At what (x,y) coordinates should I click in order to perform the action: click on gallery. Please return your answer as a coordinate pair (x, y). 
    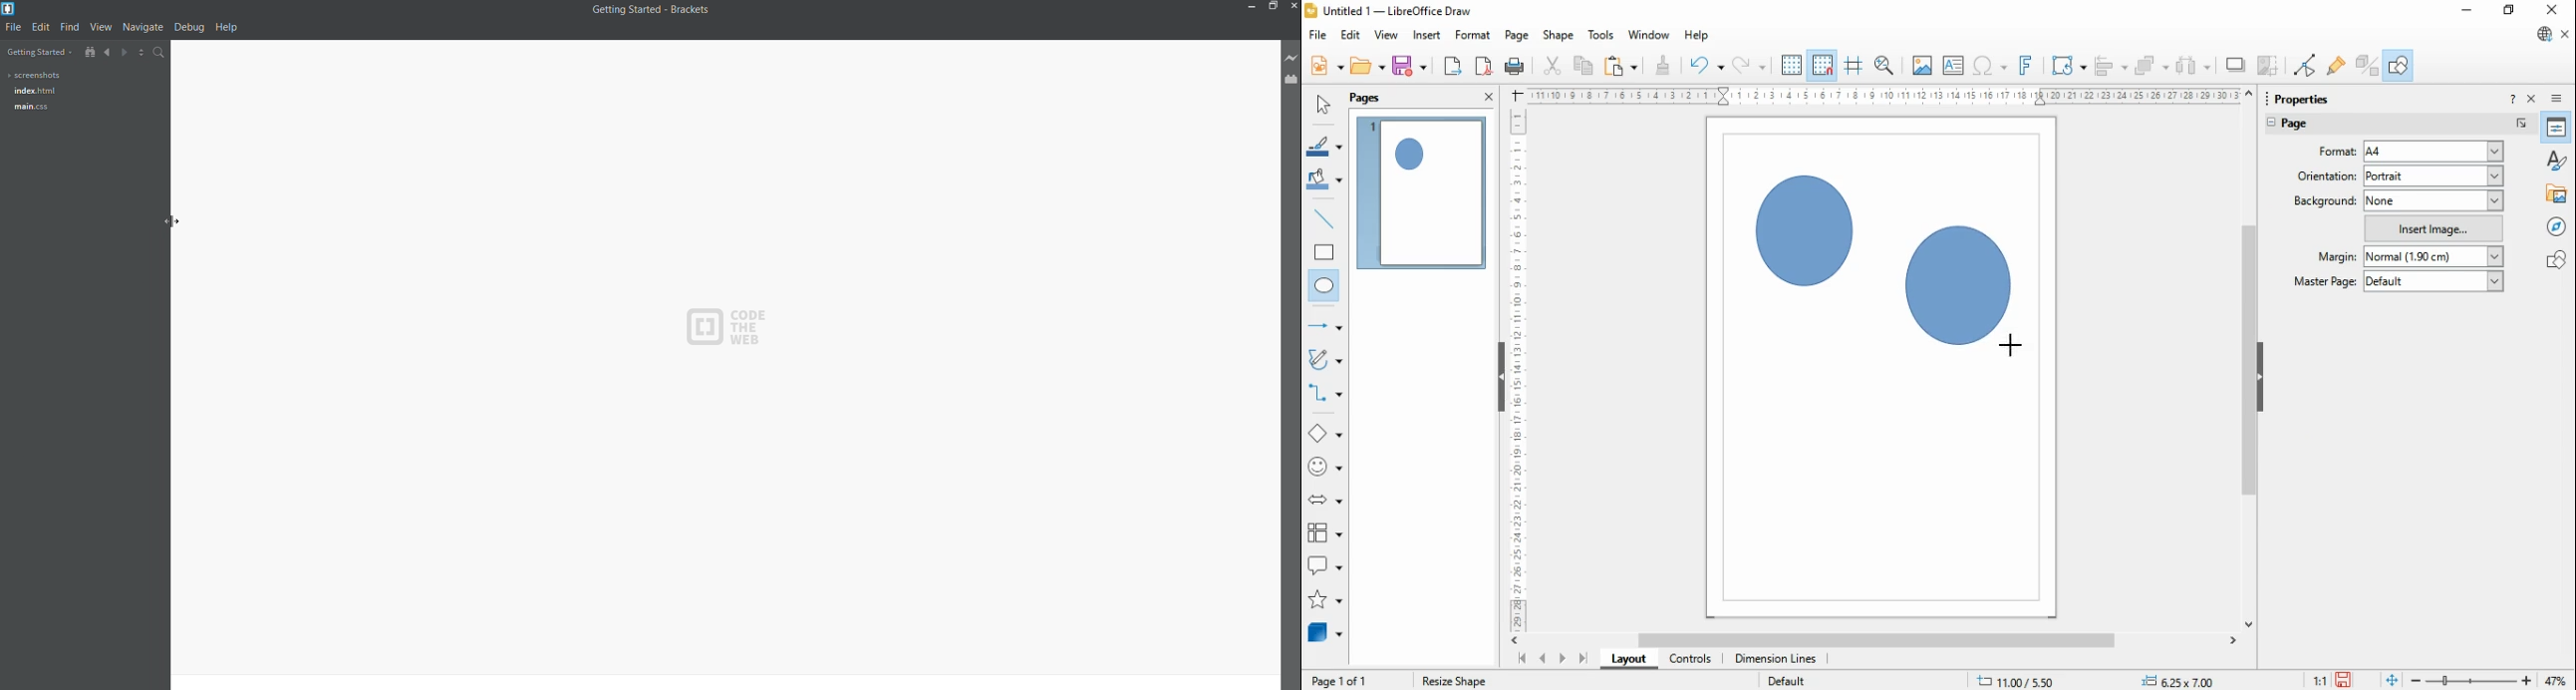
    Looking at the image, I should click on (2558, 192).